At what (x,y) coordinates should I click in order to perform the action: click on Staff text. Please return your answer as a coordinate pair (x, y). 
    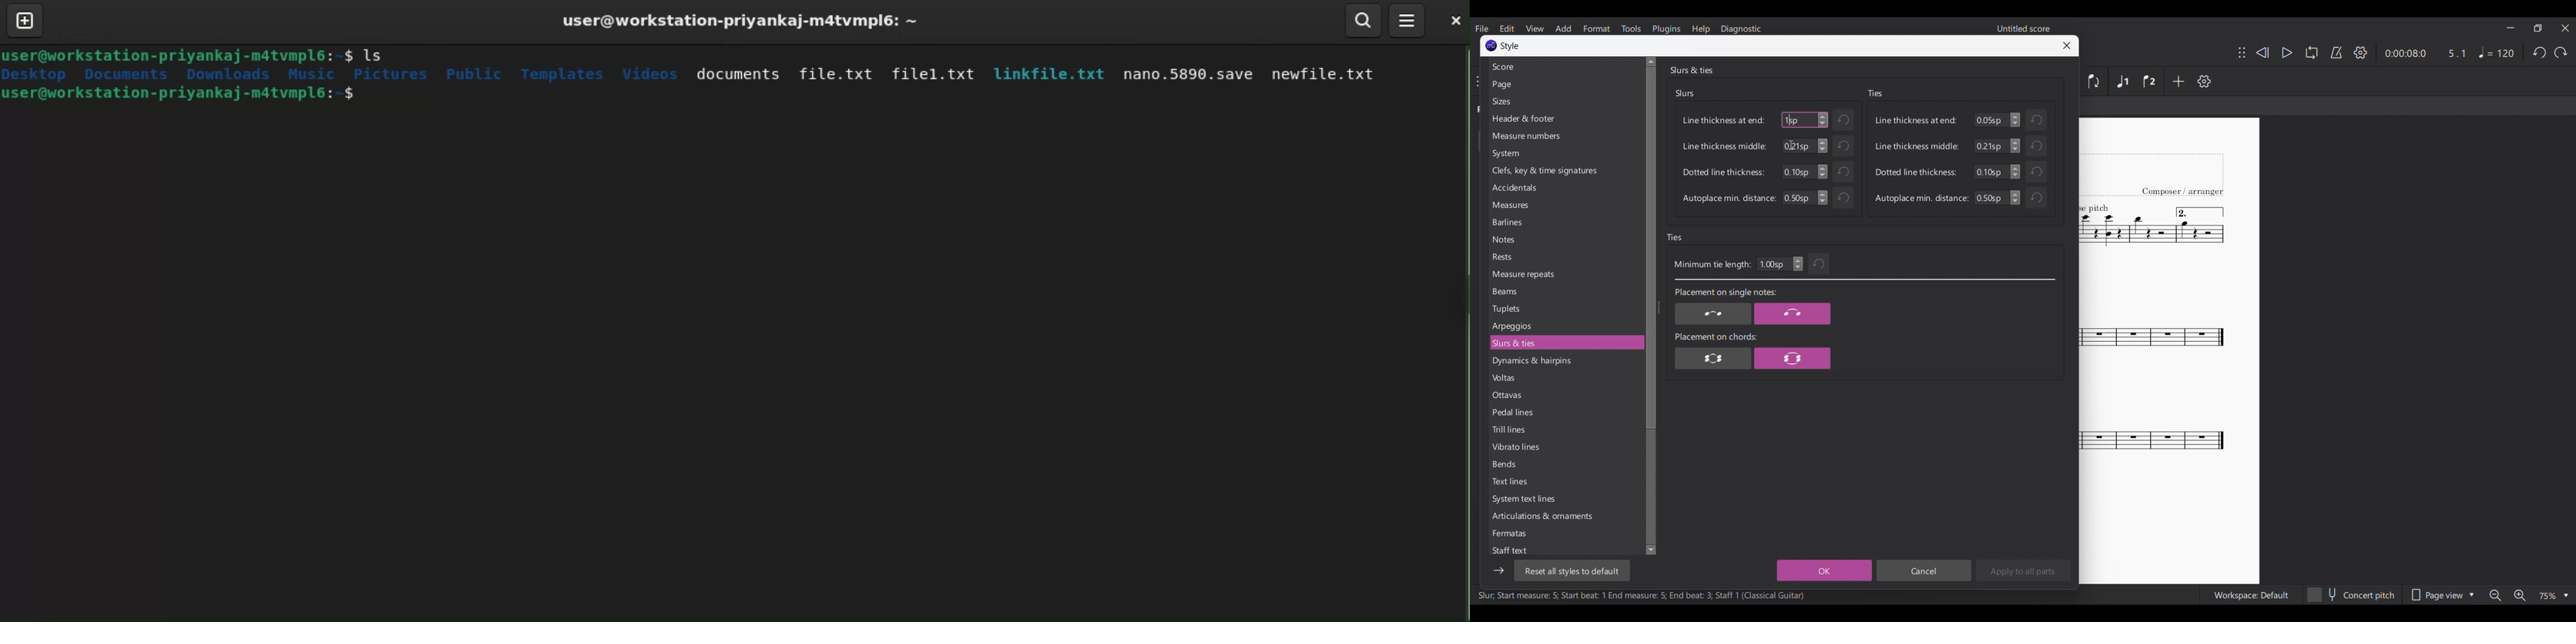
    Looking at the image, I should click on (1564, 550).